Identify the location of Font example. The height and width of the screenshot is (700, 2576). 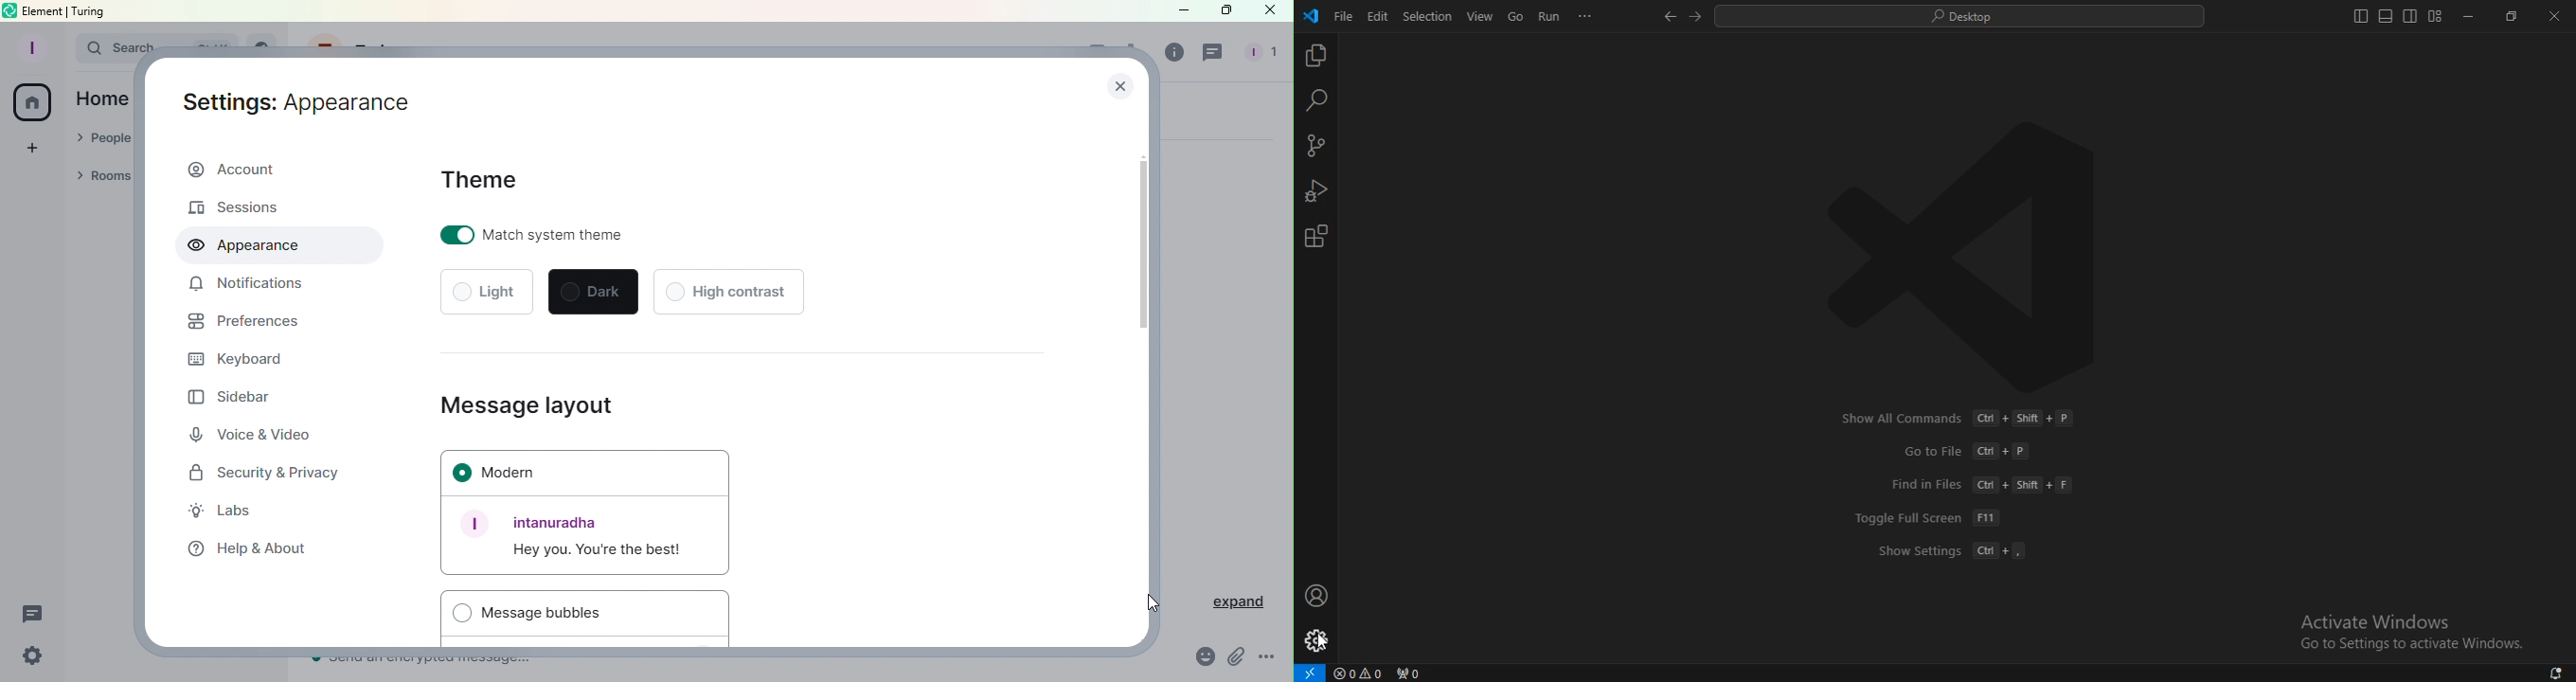
(583, 539).